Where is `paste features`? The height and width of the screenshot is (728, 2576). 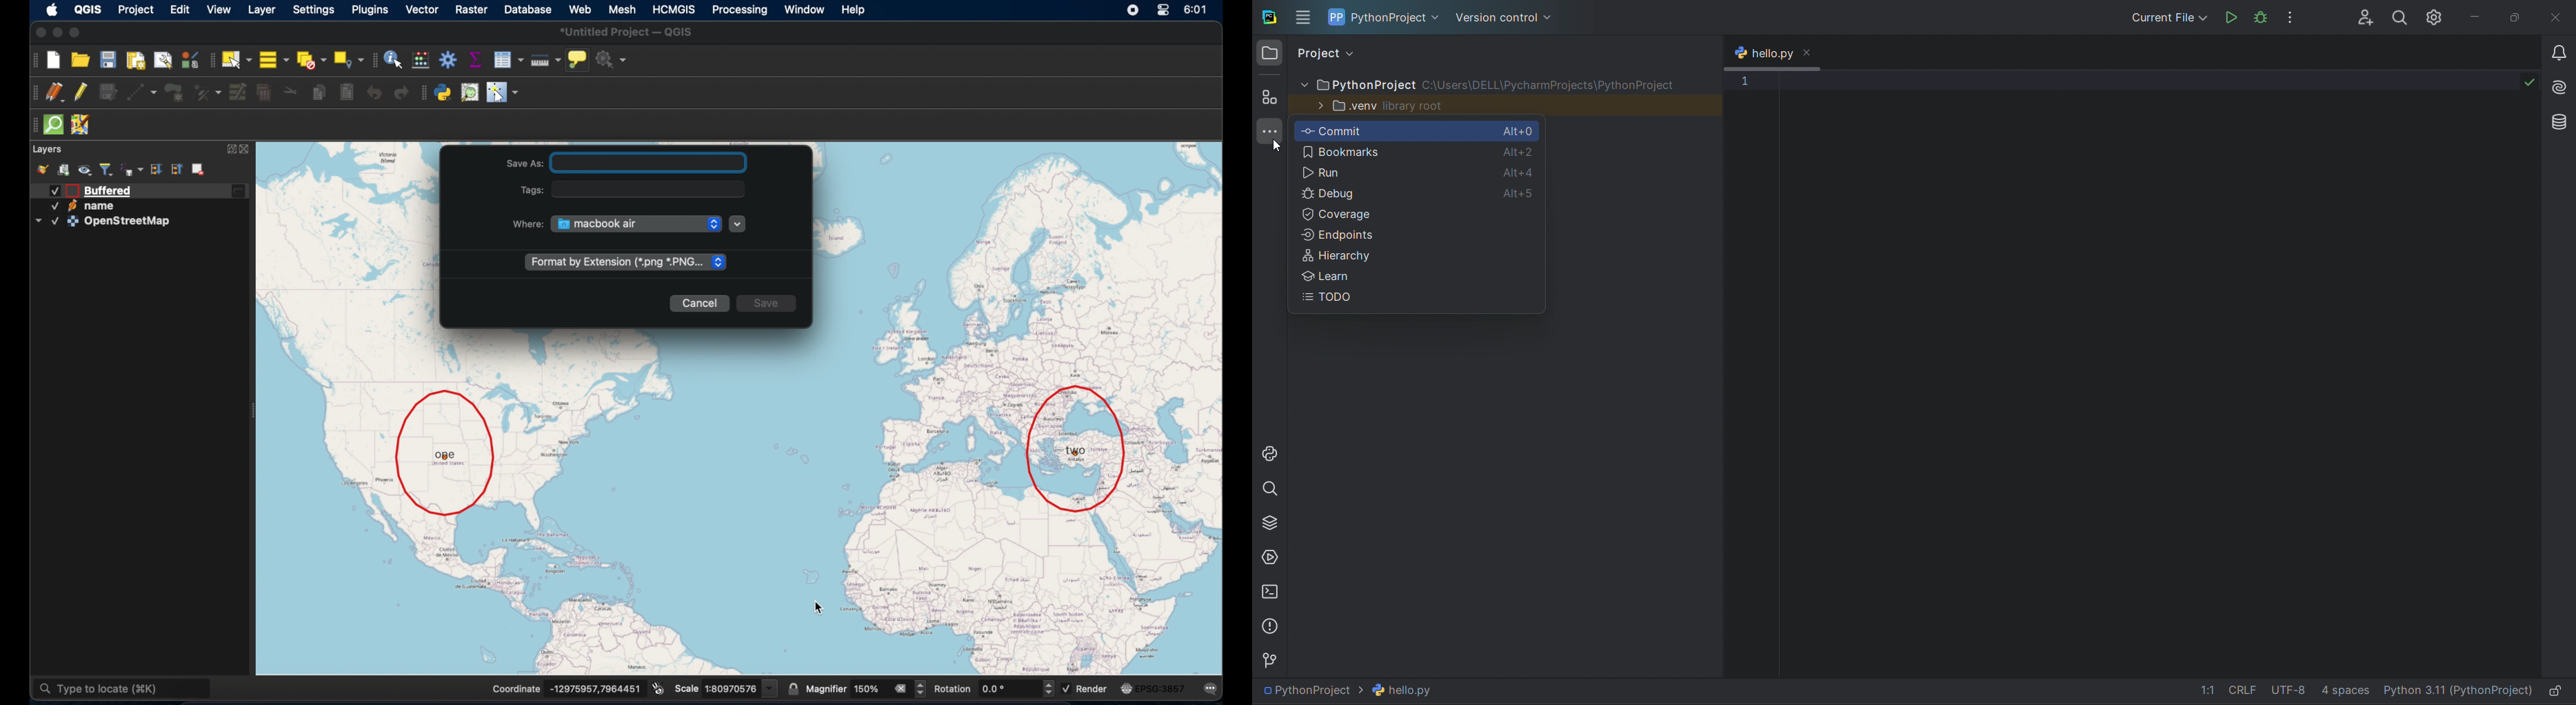
paste features is located at coordinates (346, 93).